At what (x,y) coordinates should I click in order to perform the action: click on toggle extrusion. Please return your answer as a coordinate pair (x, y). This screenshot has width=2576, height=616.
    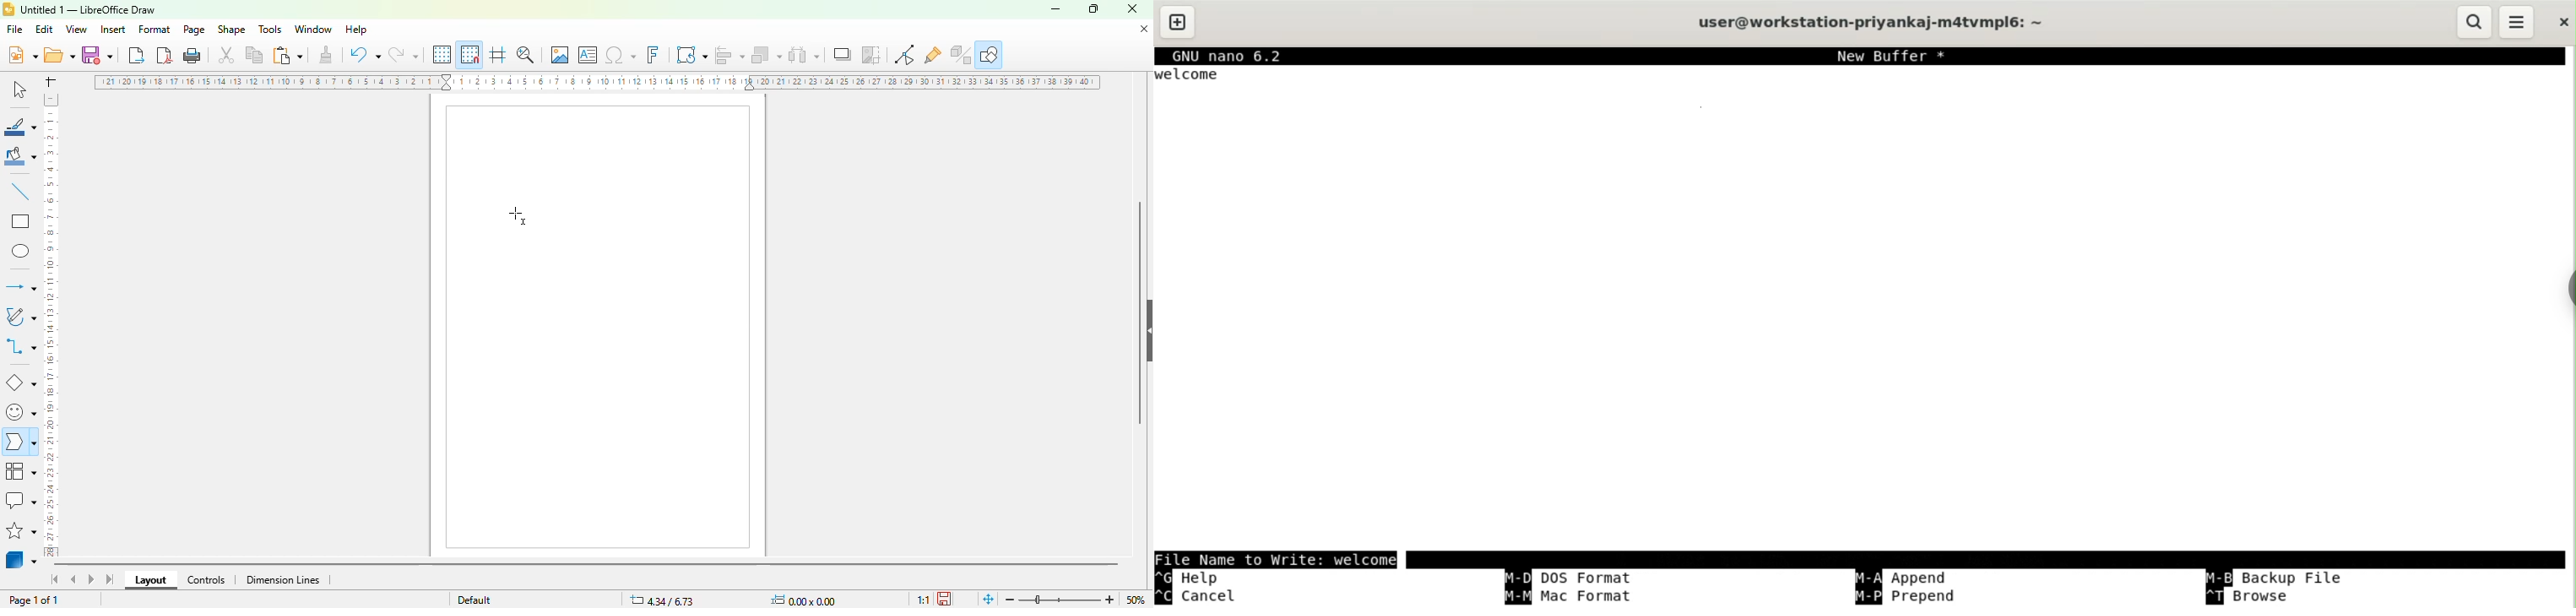
    Looking at the image, I should click on (961, 55).